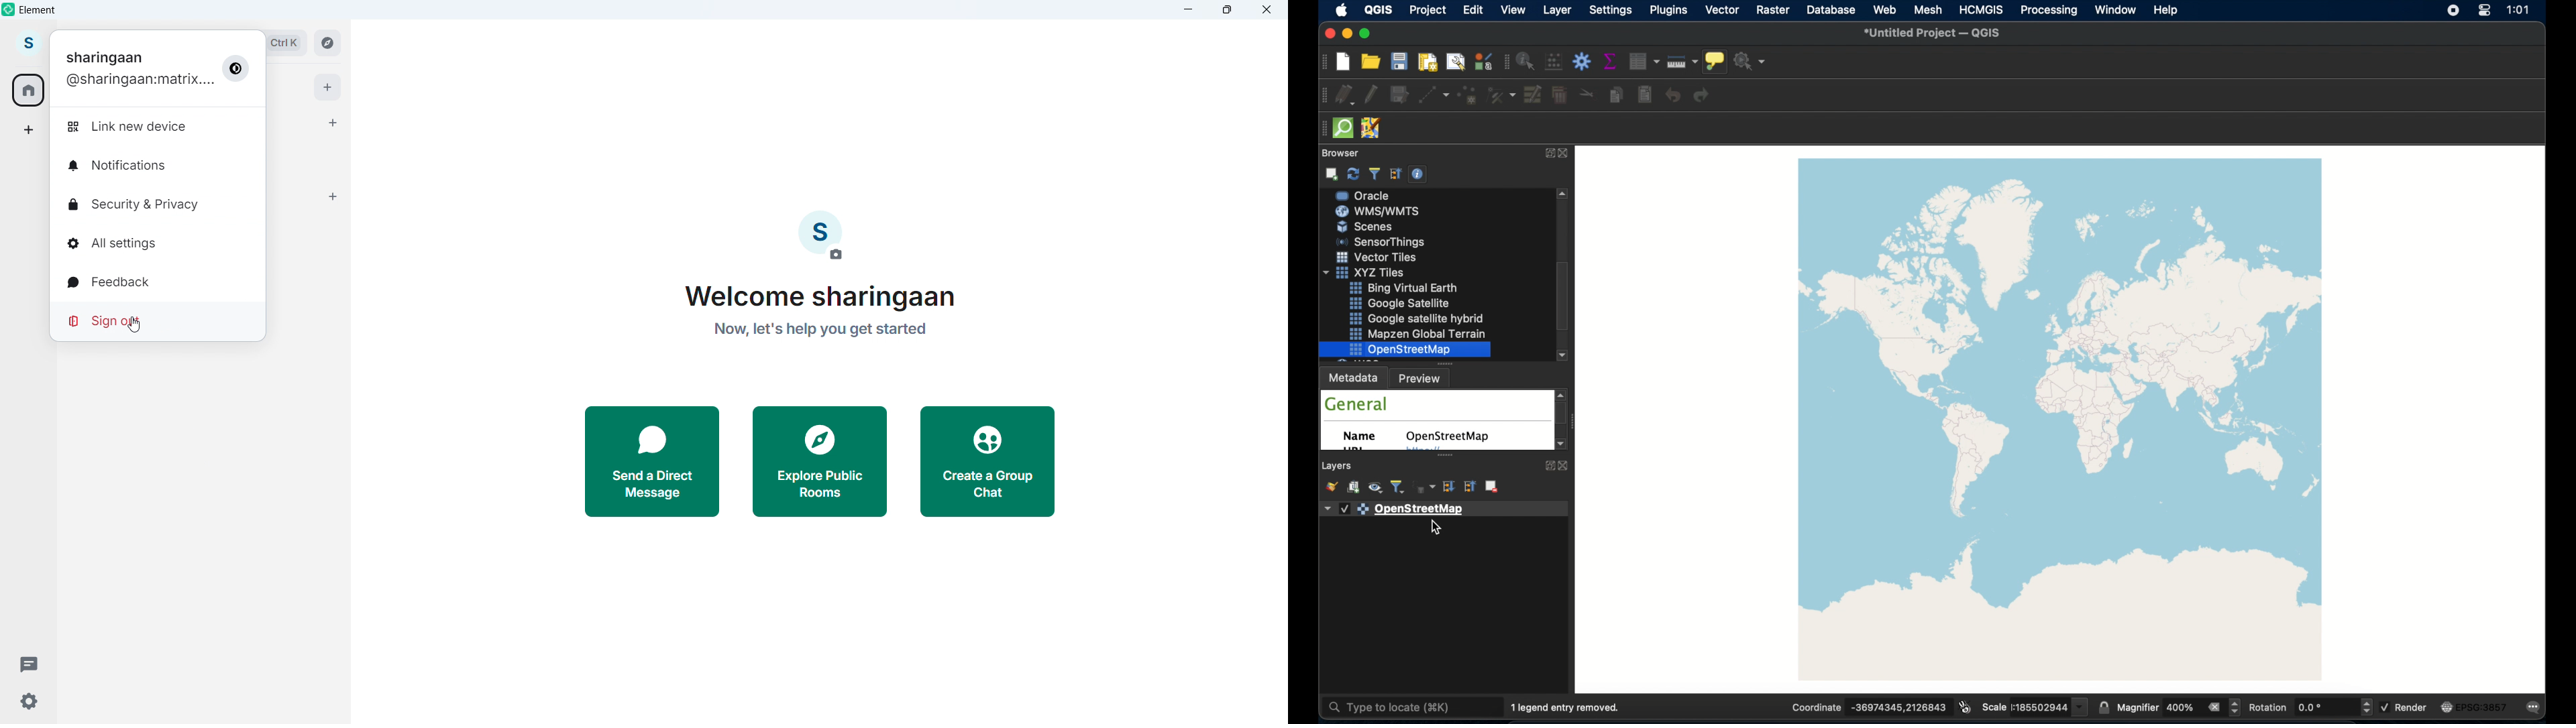 This screenshot has height=728, width=2576. What do you see at coordinates (138, 82) in the screenshot?
I see `Username ` at bounding box center [138, 82].